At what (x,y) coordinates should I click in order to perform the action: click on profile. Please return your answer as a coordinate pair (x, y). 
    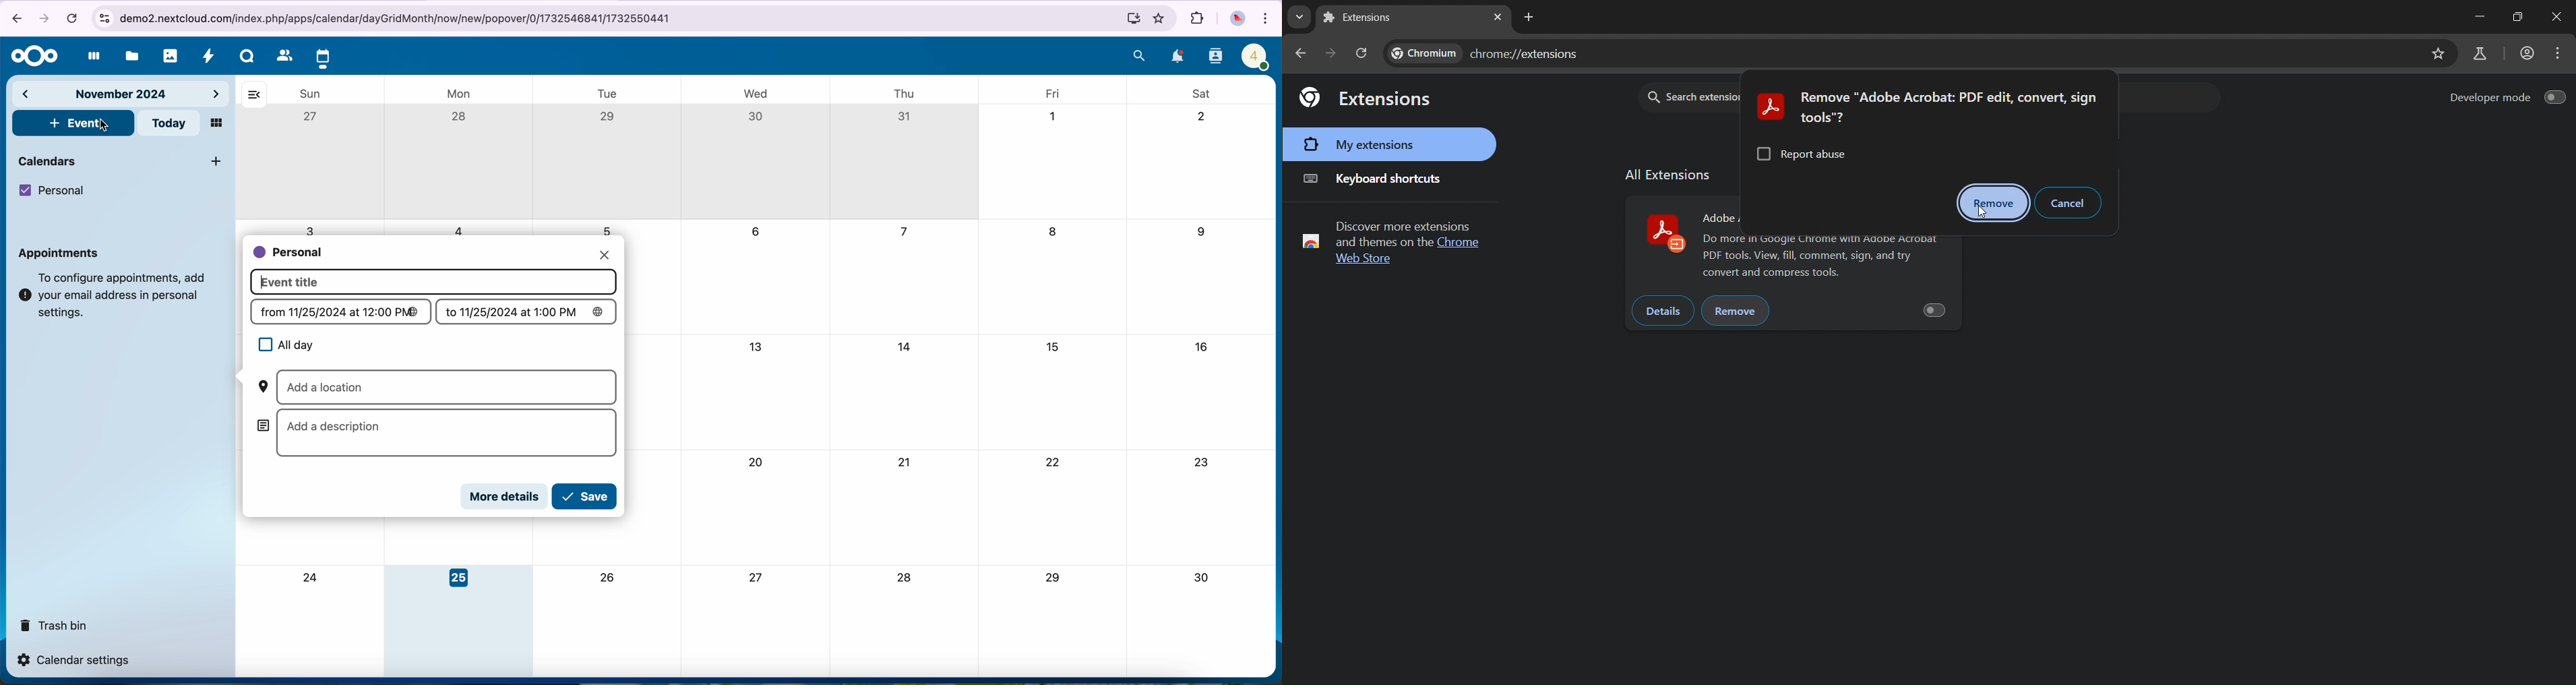
    Looking at the image, I should click on (1256, 56).